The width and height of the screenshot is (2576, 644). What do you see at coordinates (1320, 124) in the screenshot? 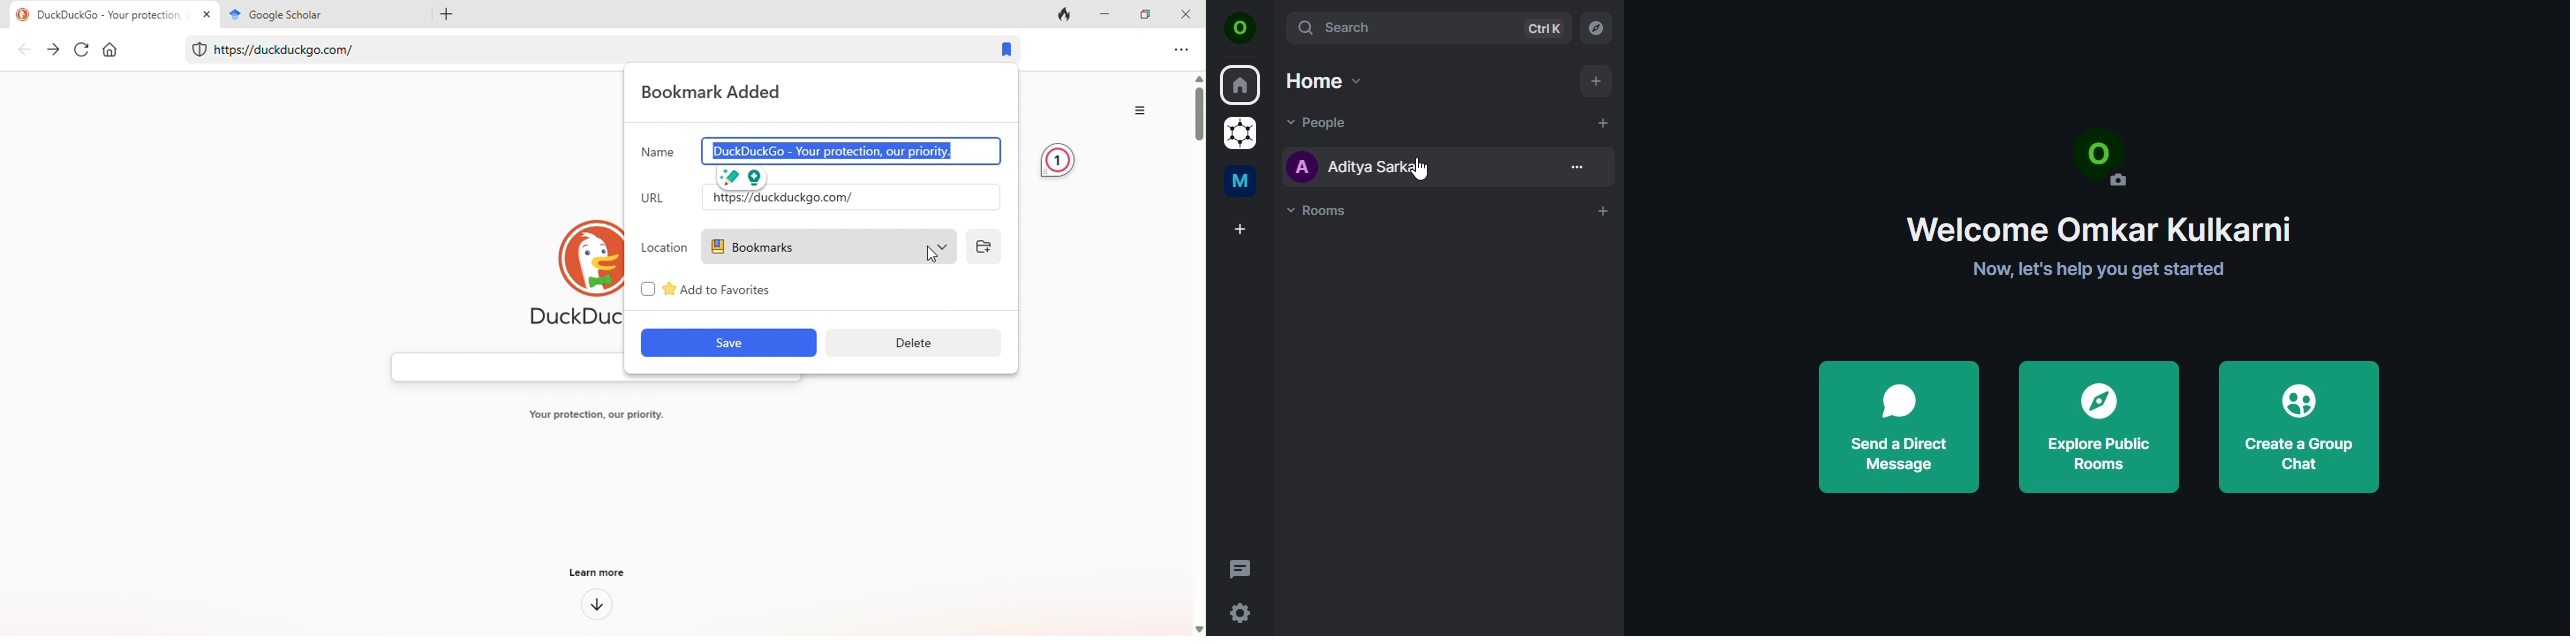
I see `people` at bounding box center [1320, 124].